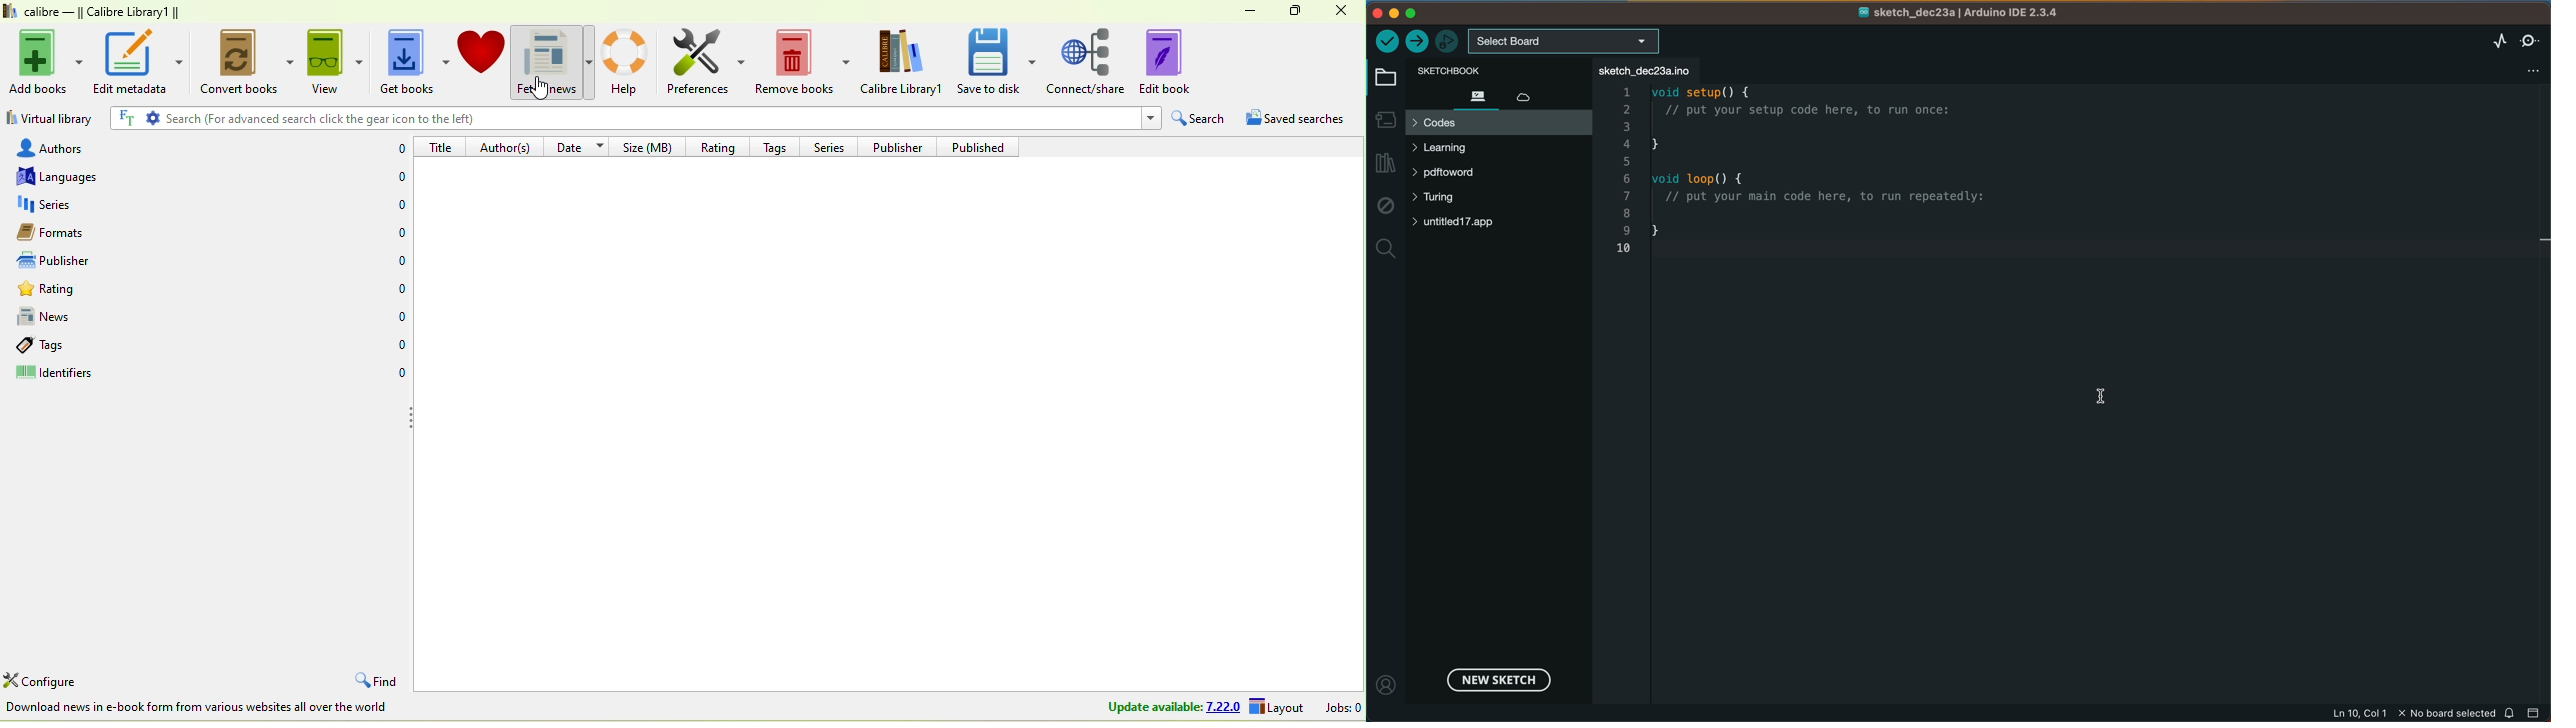 The image size is (2576, 728). What do you see at coordinates (844, 60) in the screenshot?
I see `remove books options` at bounding box center [844, 60].